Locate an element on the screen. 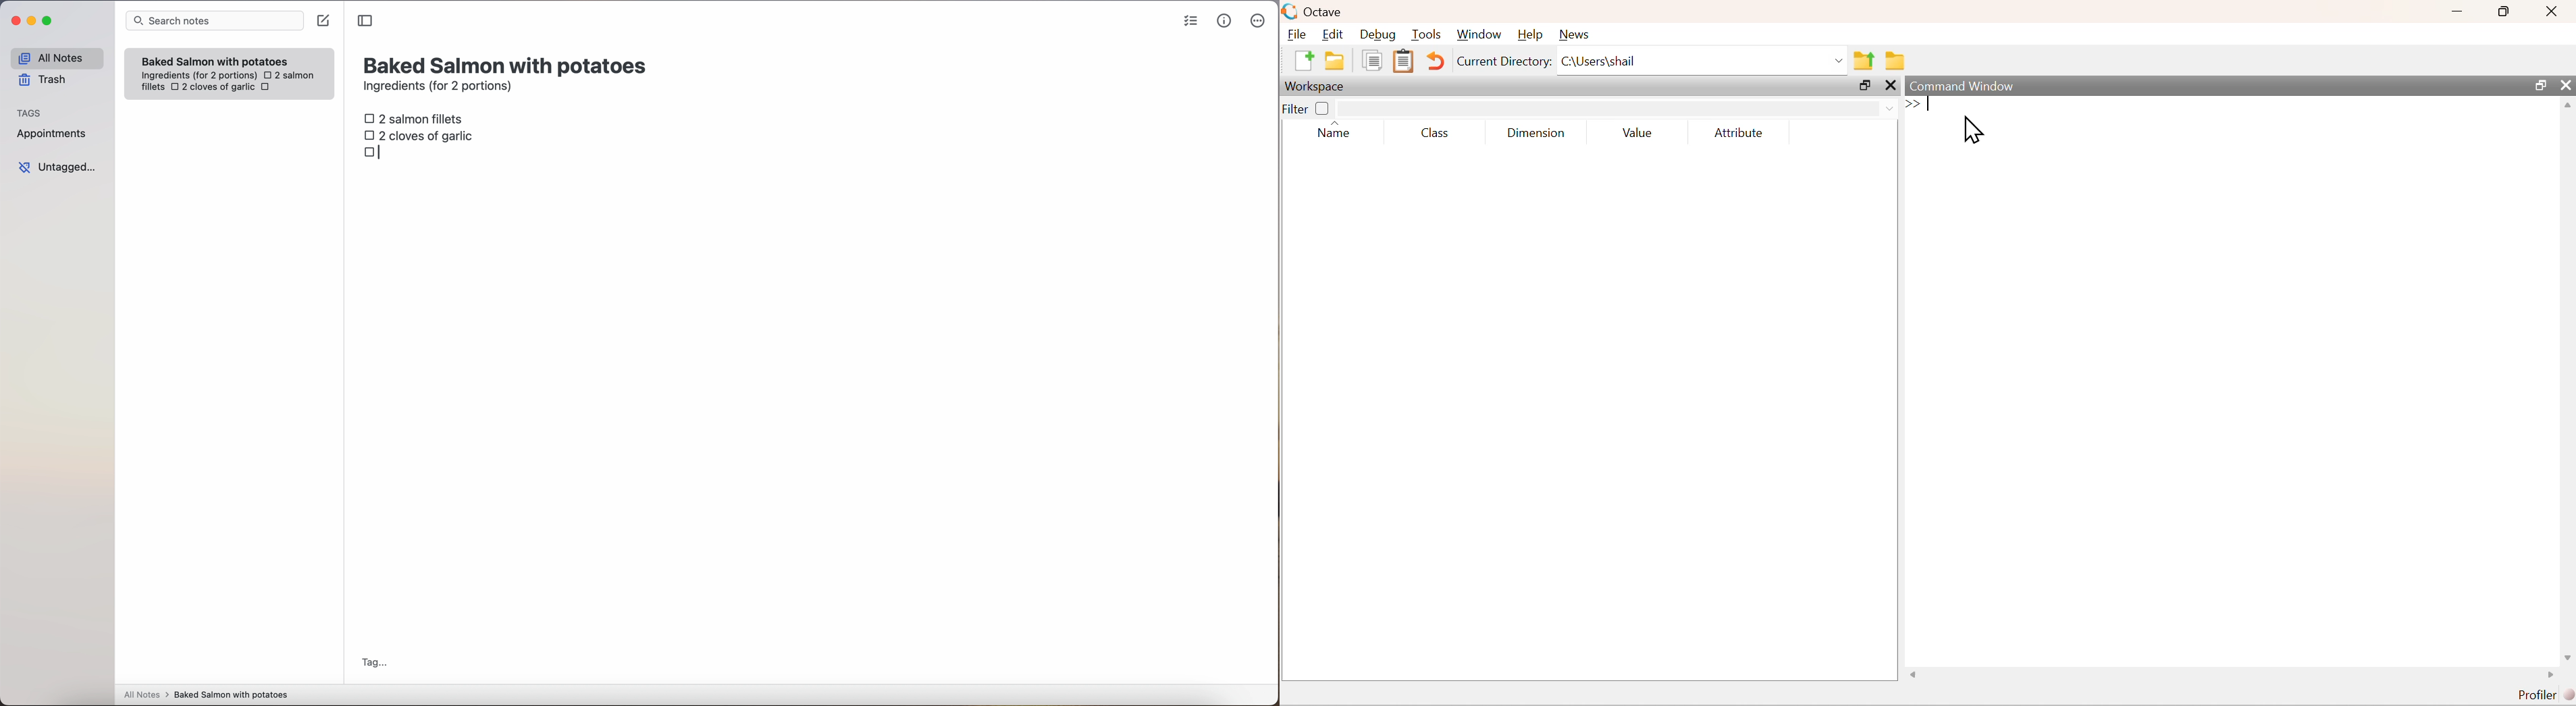  minimize Simplenote is located at coordinates (31, 22).